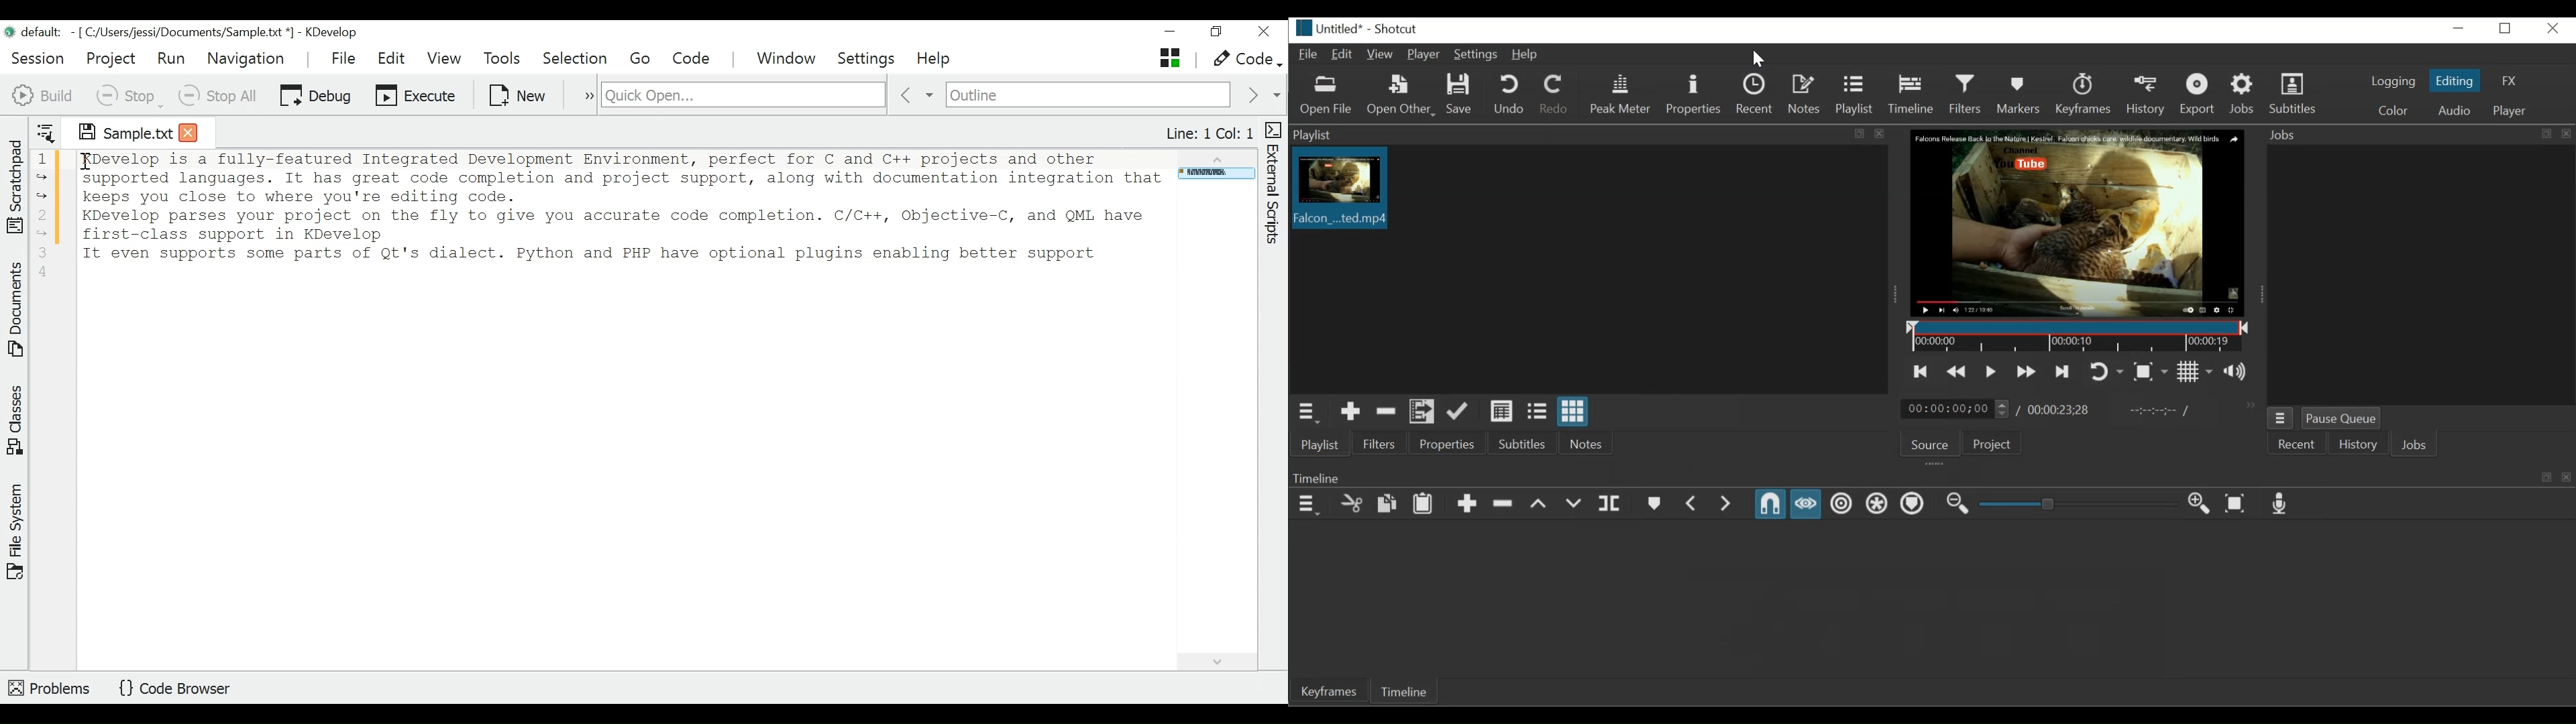 The width and height of the screenshot is (2576, 728). I want to click on History, so click(2147, 97).